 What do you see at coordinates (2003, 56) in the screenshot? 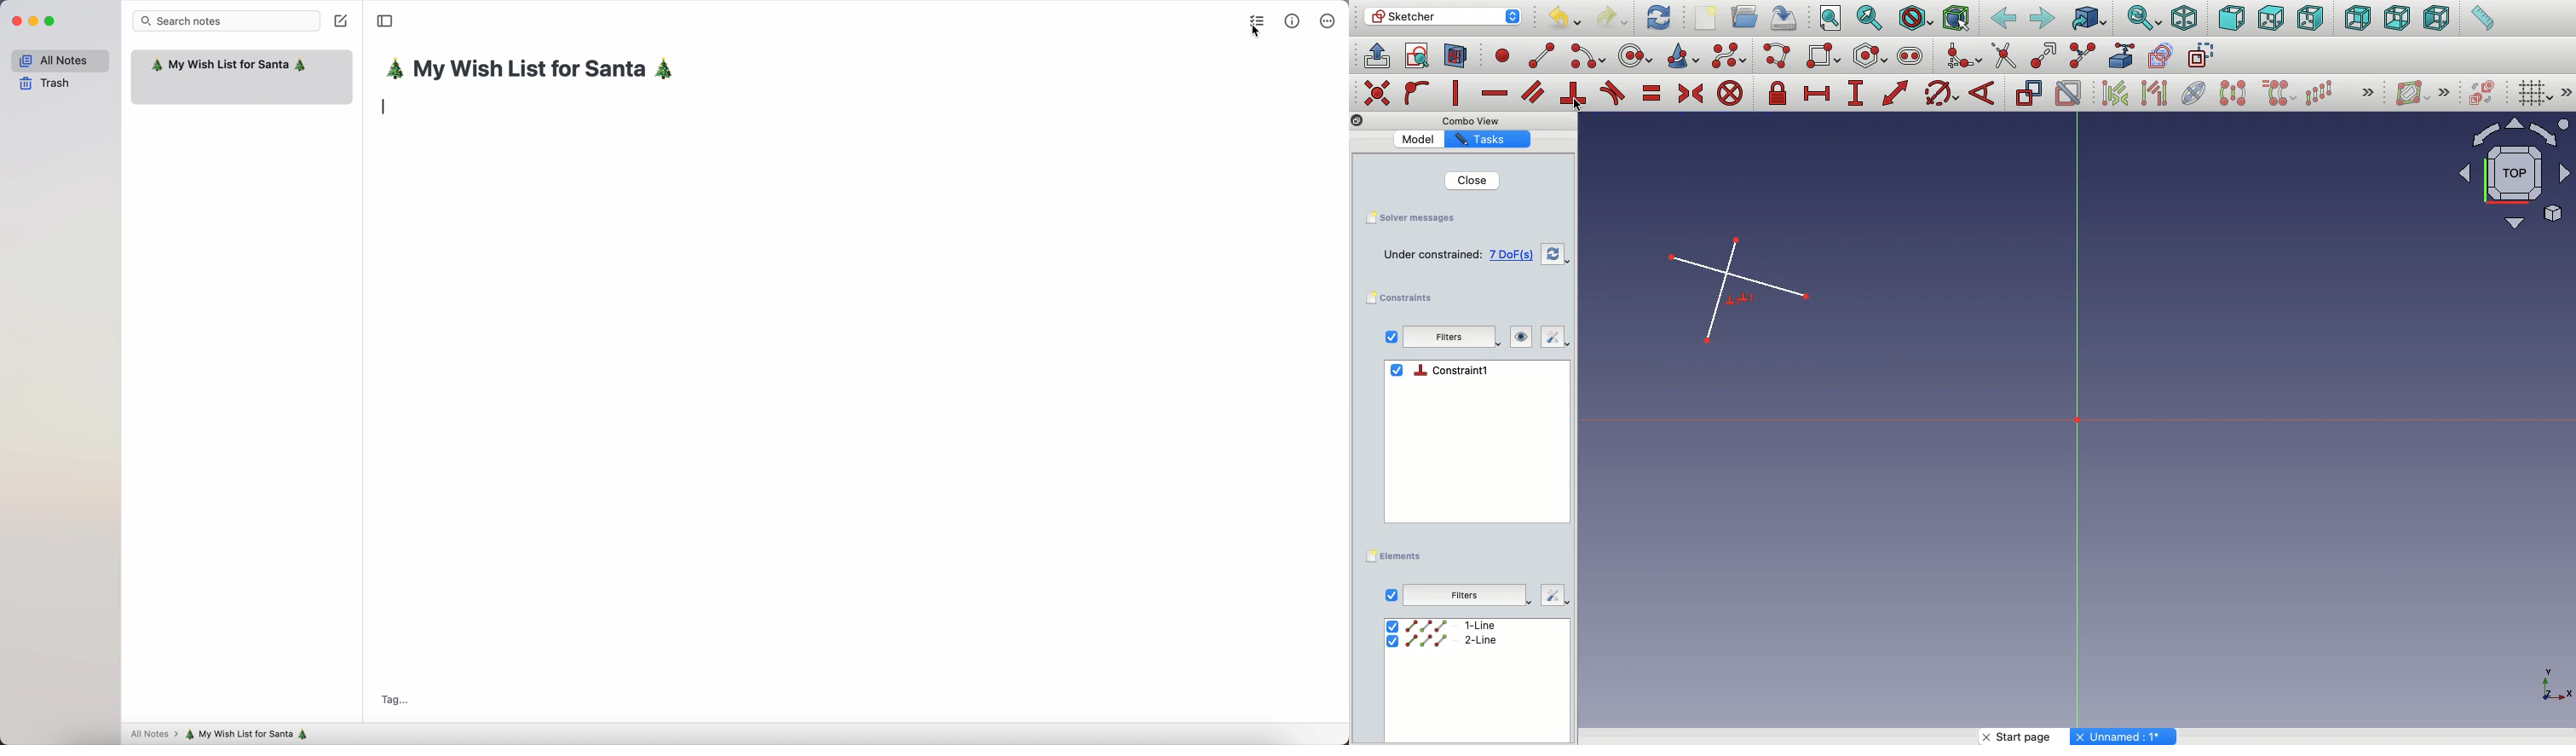
I see `trim edge` at bounding box center [2003, 56].